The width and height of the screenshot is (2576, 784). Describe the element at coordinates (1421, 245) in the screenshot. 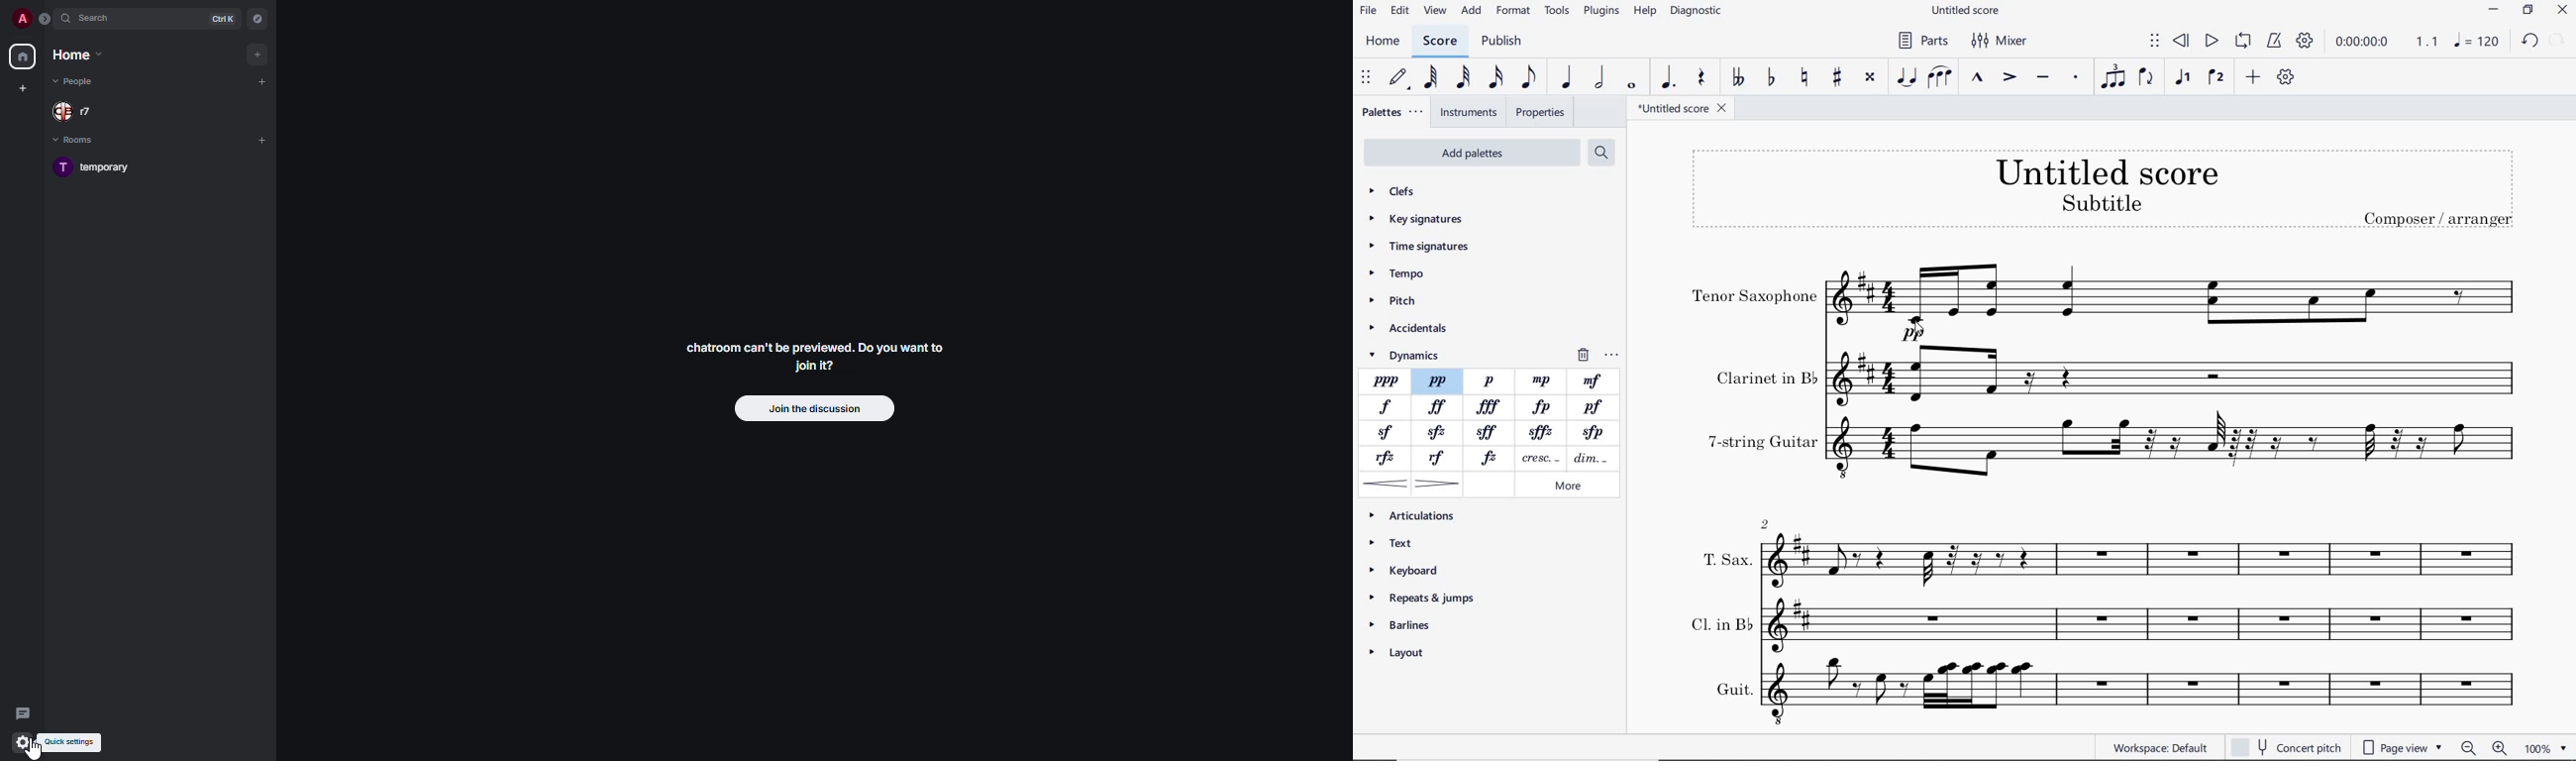

I see `time signatures` at that location.